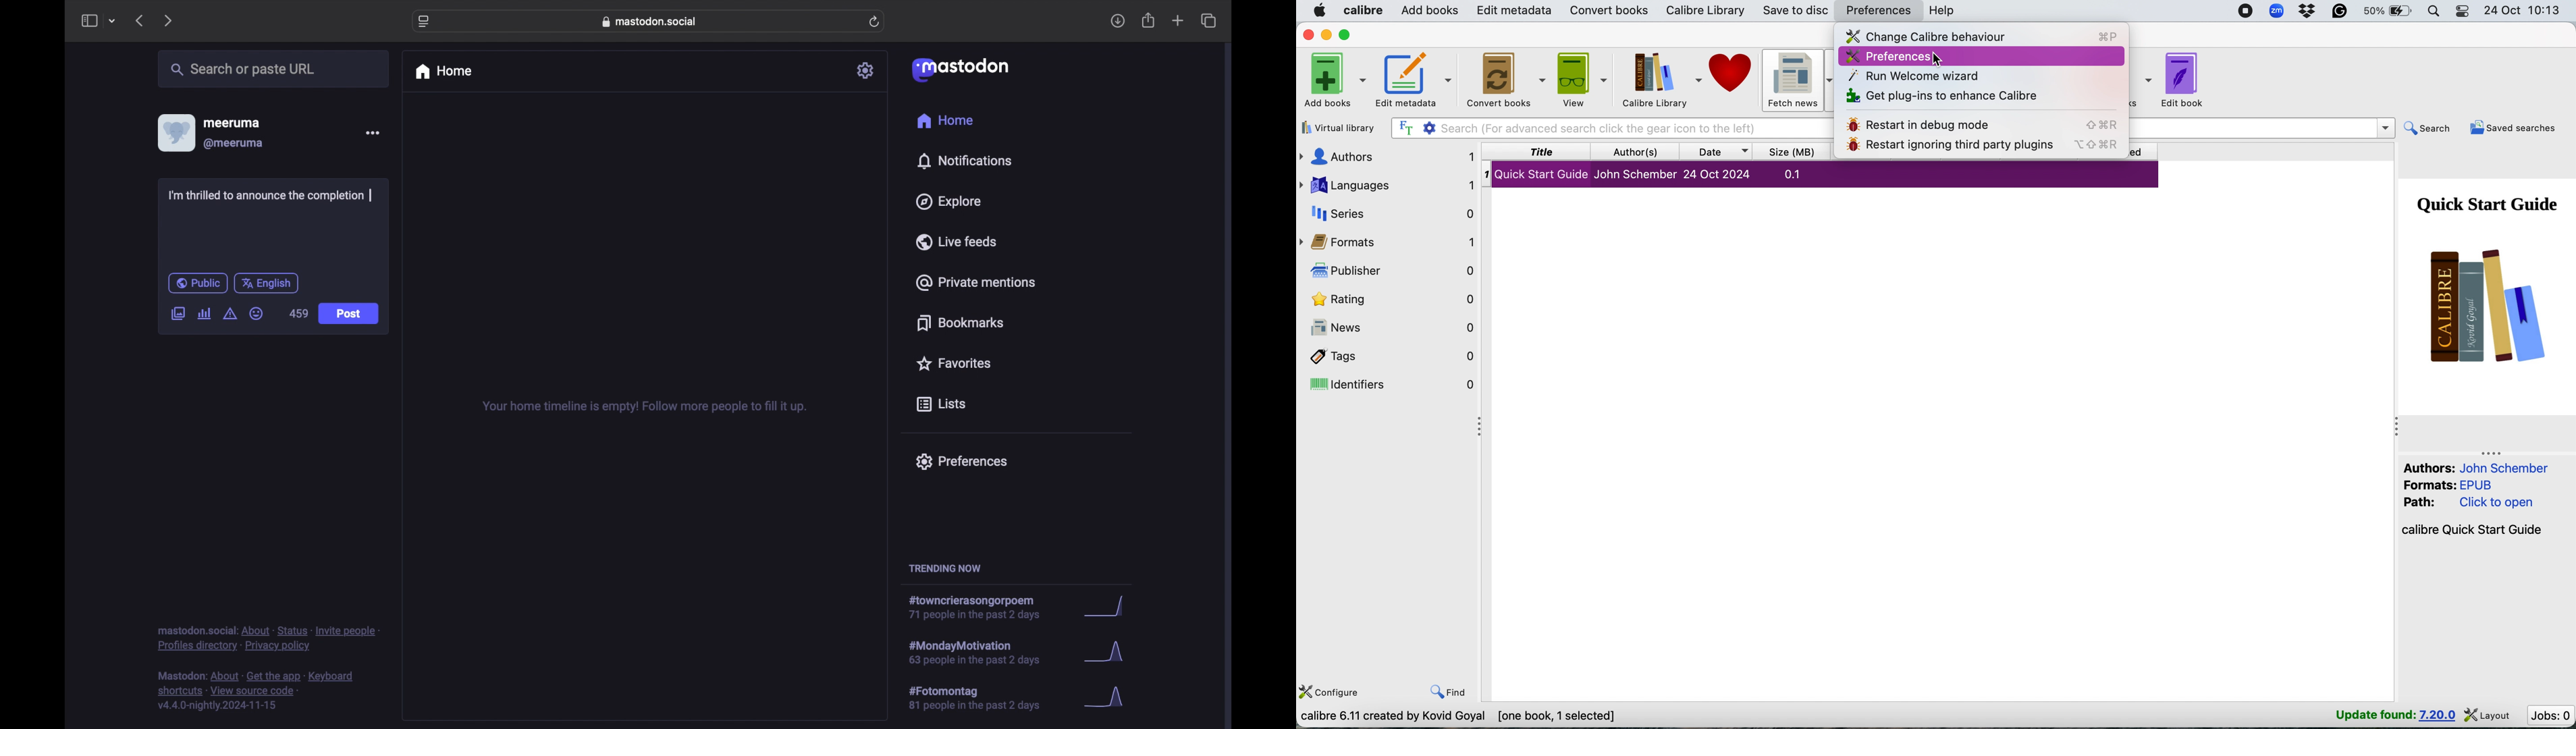  Describe the element at coordinates (961, 462) in the screenshot. I see `preferences` at that location.